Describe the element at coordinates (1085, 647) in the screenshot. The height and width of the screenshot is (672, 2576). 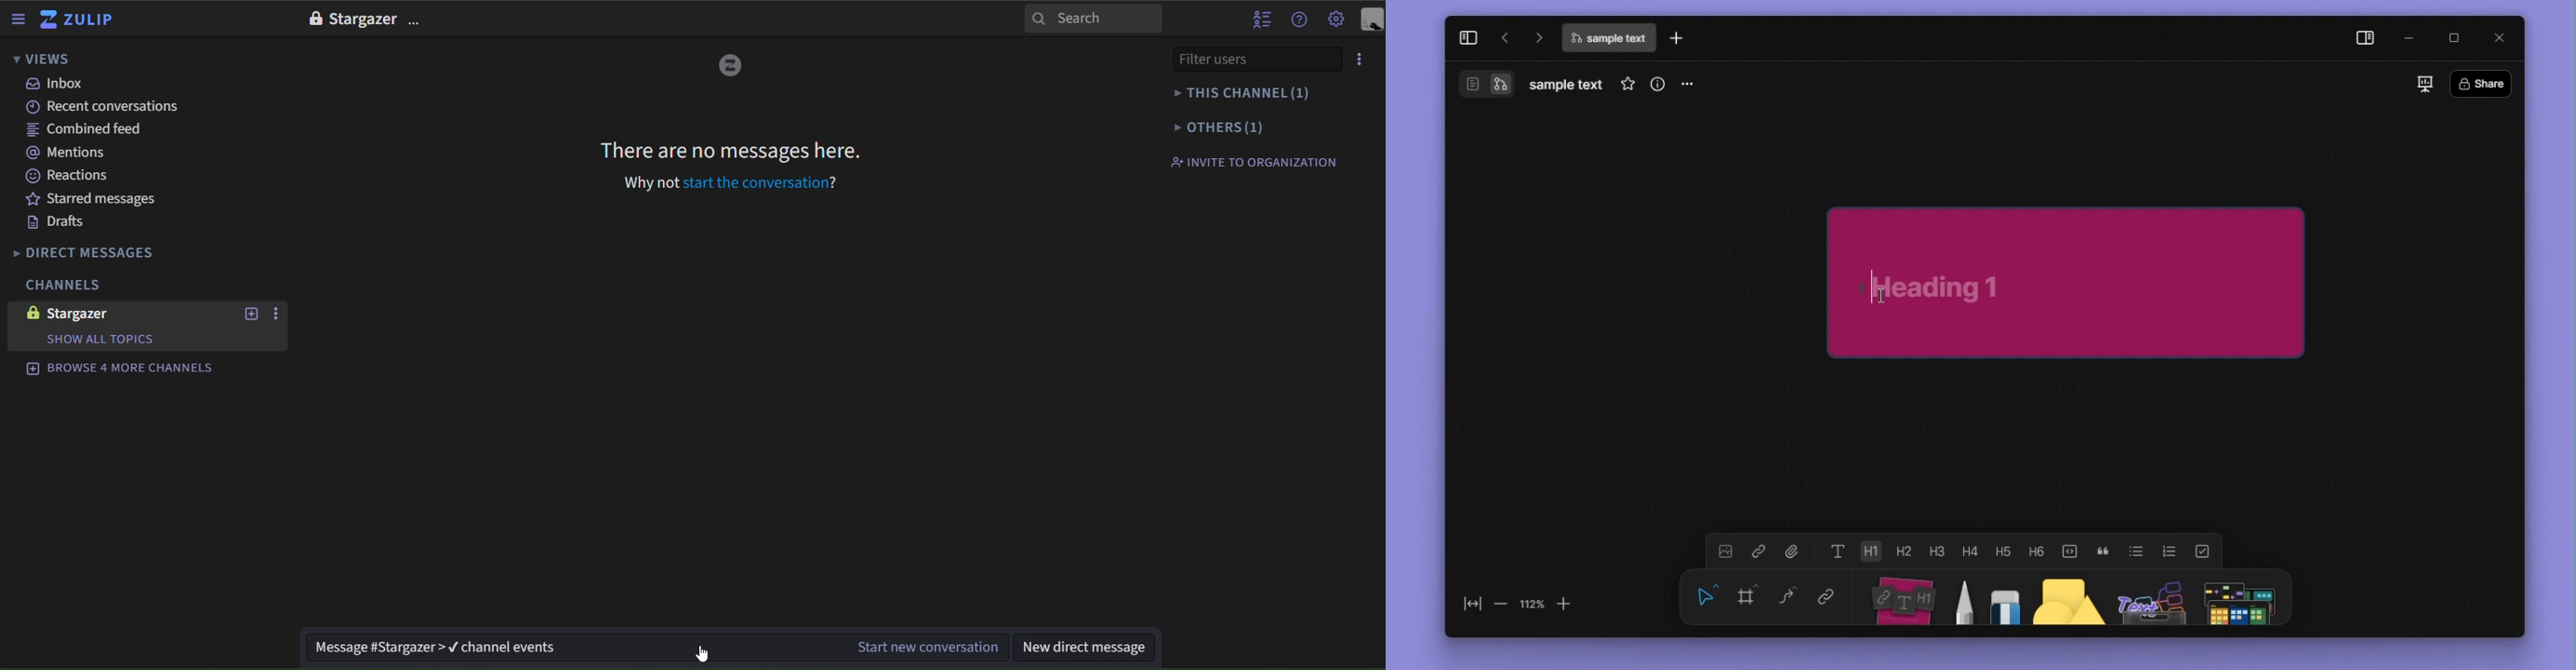
I see `New direct message` at that location.